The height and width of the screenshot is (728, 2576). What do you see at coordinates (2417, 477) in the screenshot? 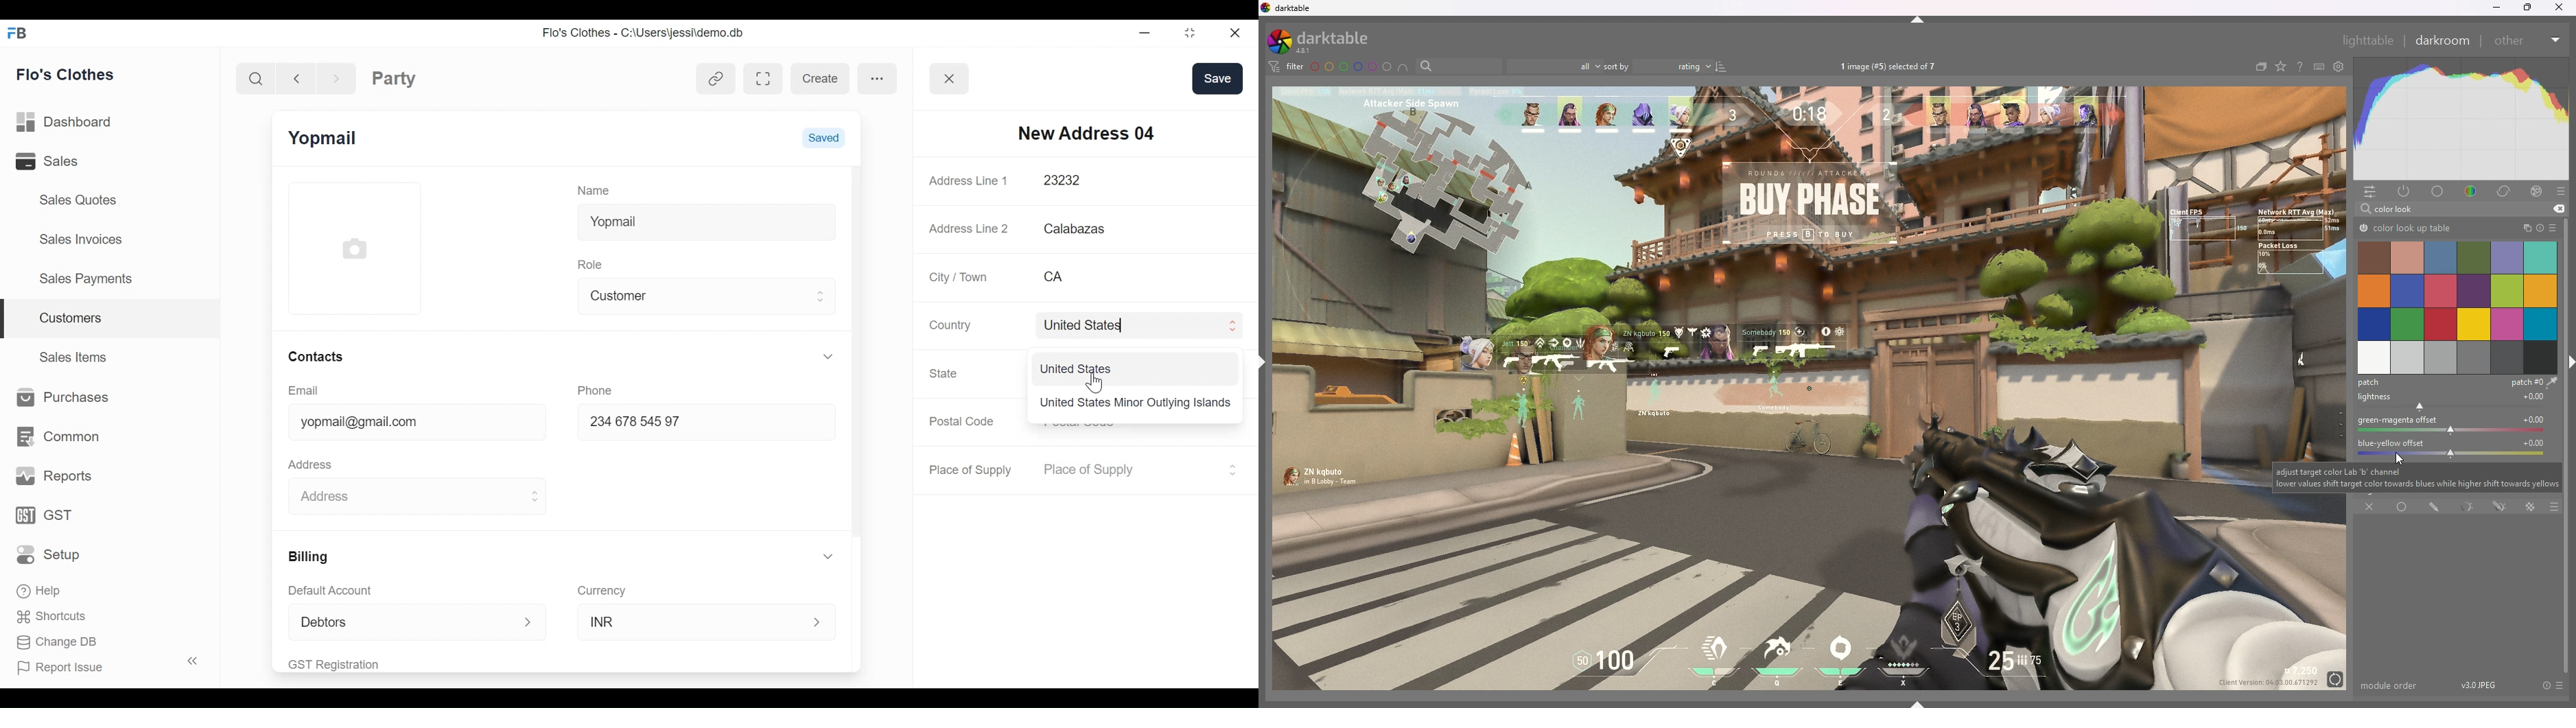
I see `cursor description` at bounding box center [2417, 477].